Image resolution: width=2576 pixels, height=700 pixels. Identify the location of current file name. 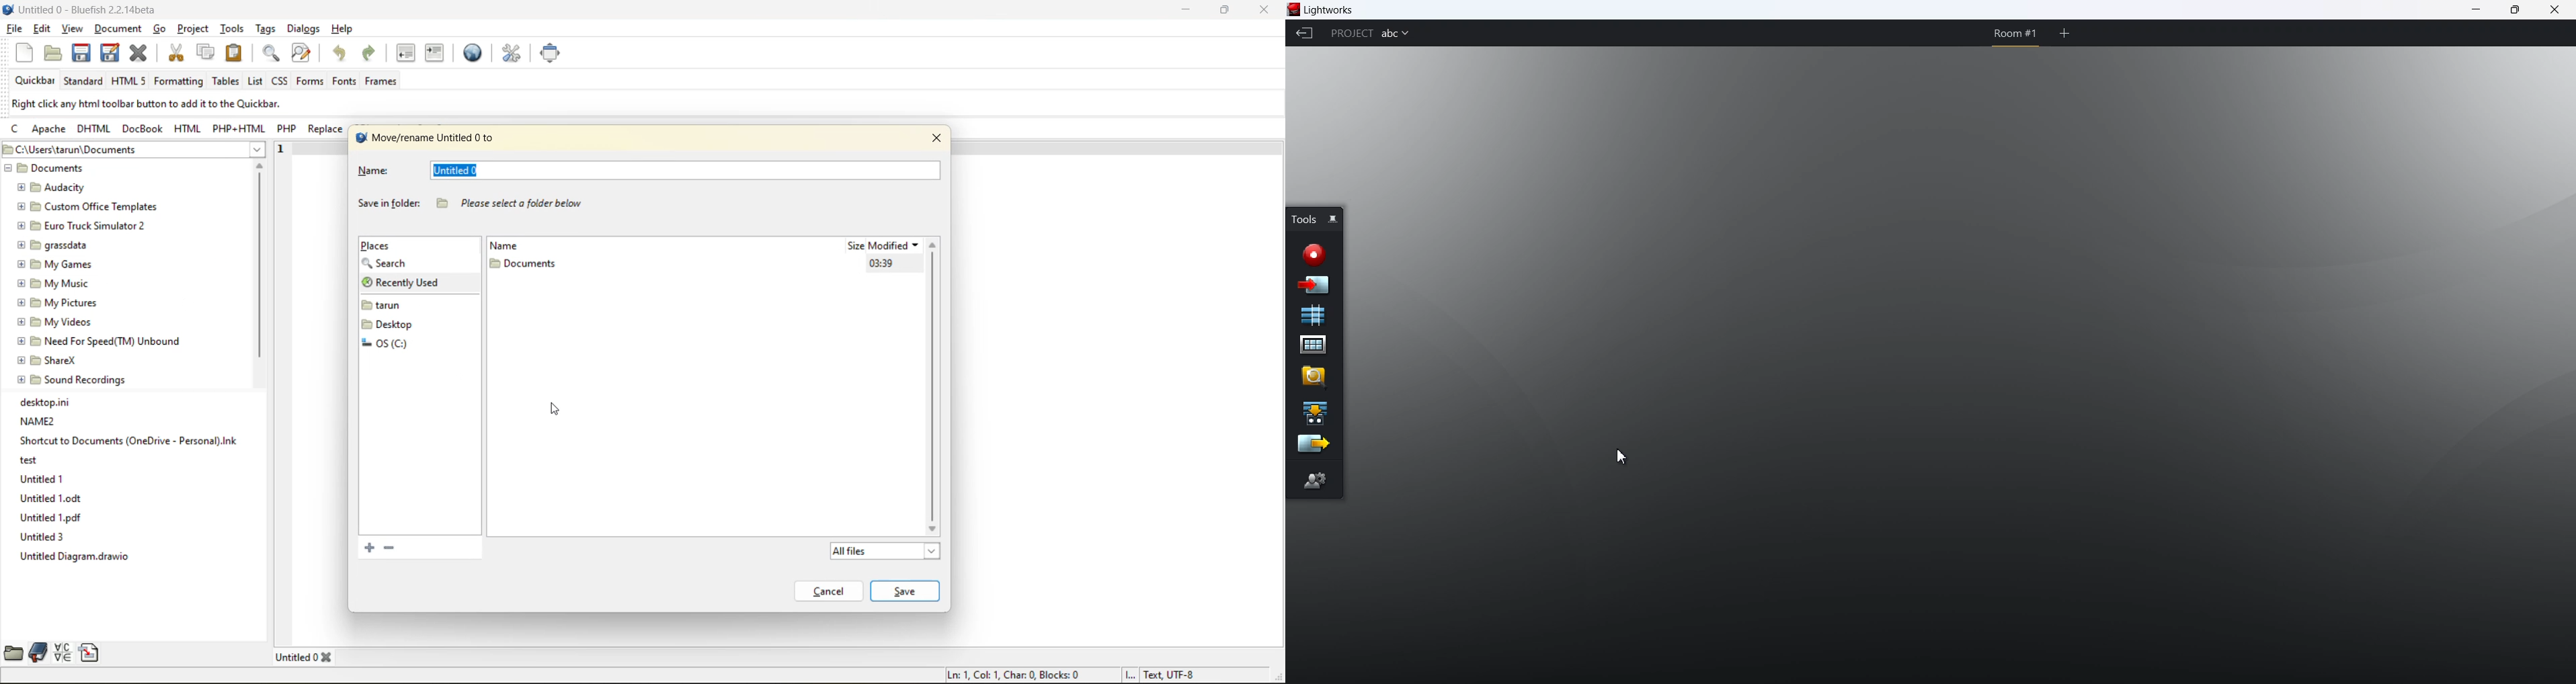
(459, 170).